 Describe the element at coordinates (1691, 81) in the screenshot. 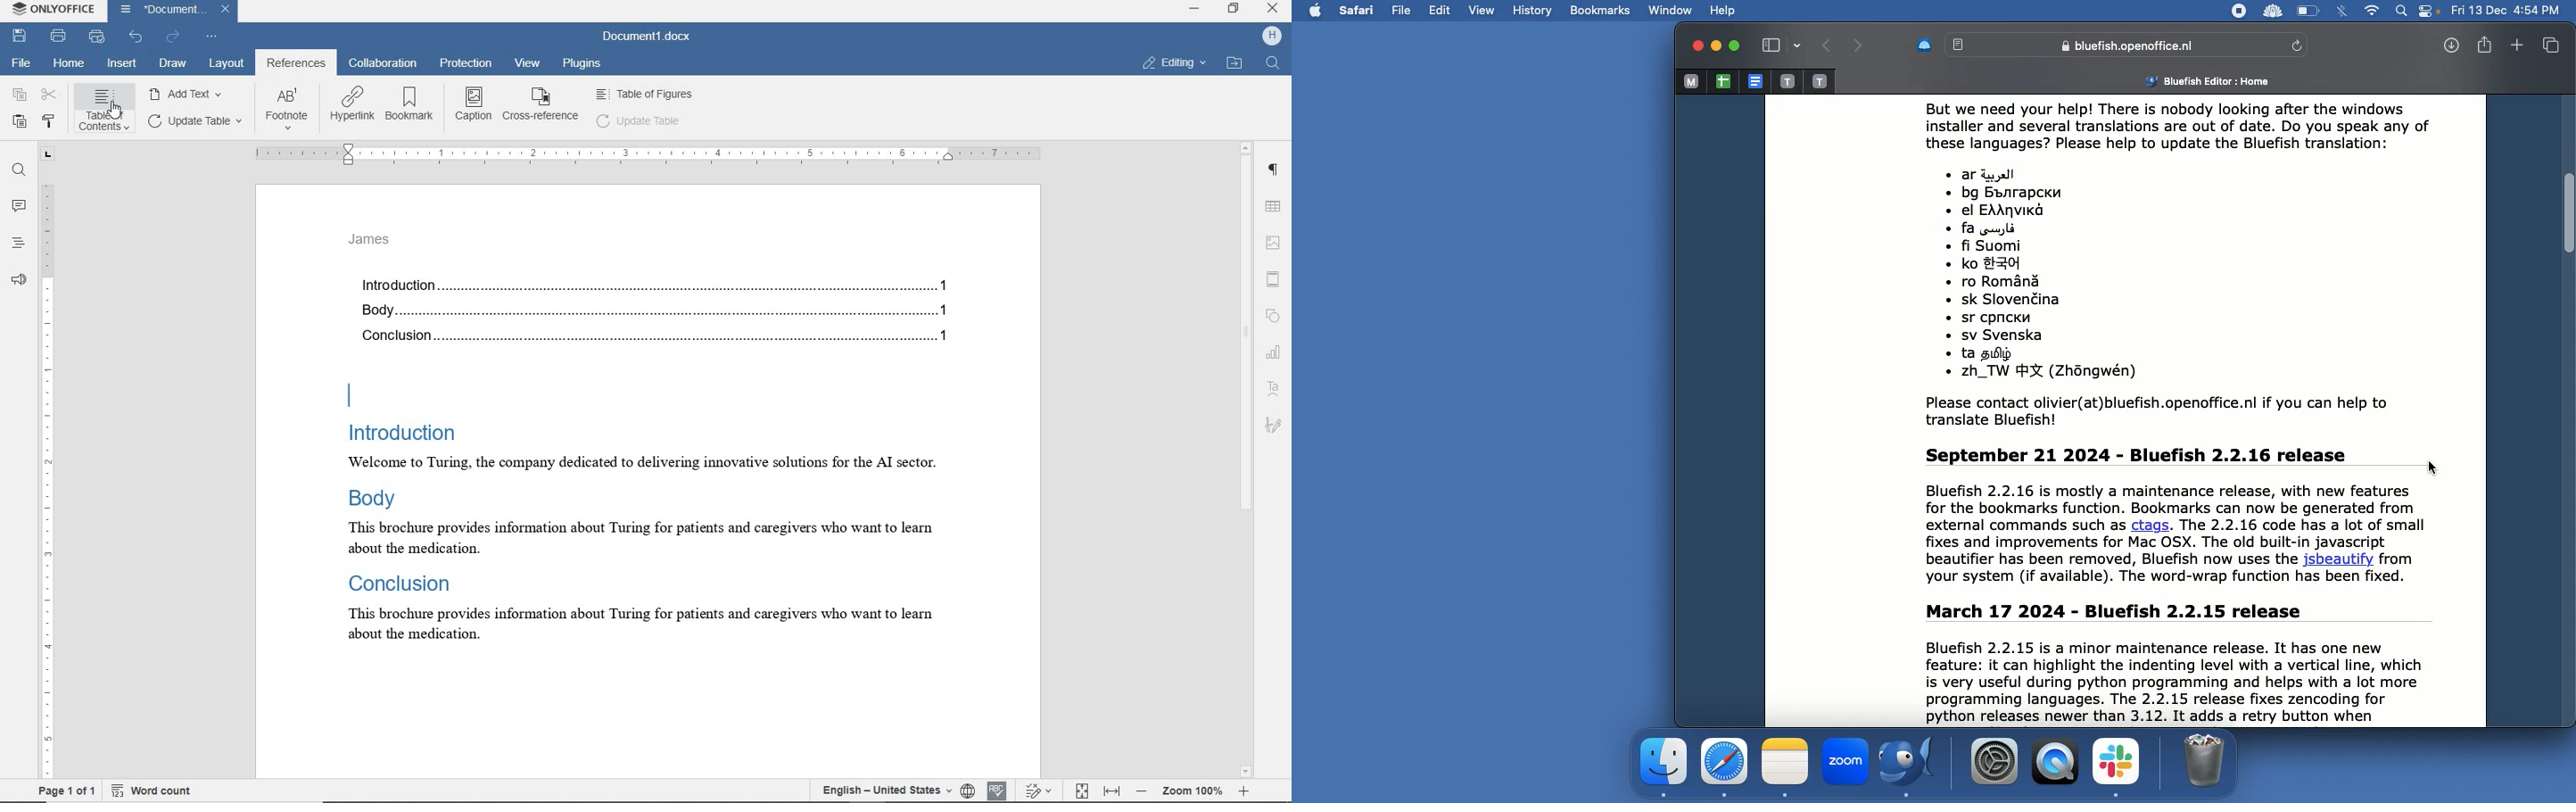

I see `Pinned tab` at that location.